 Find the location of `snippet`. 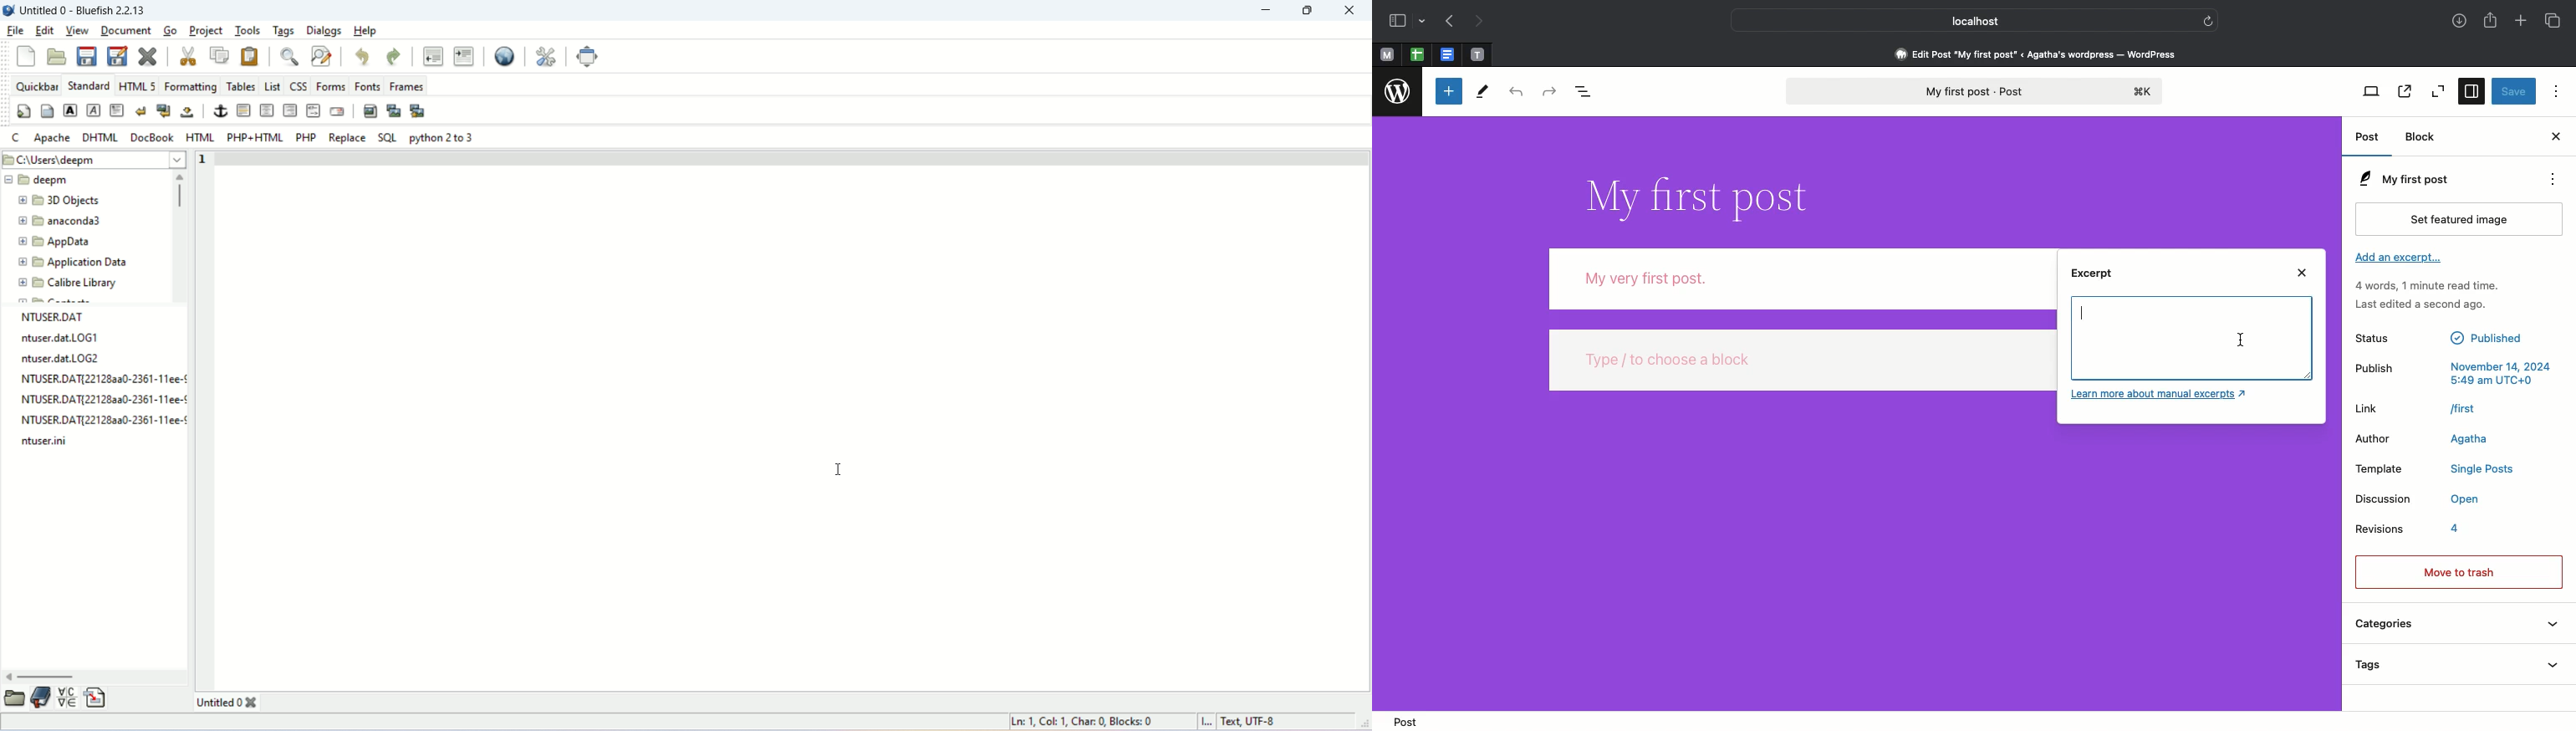

snippet is located at coordinates (97, 697).